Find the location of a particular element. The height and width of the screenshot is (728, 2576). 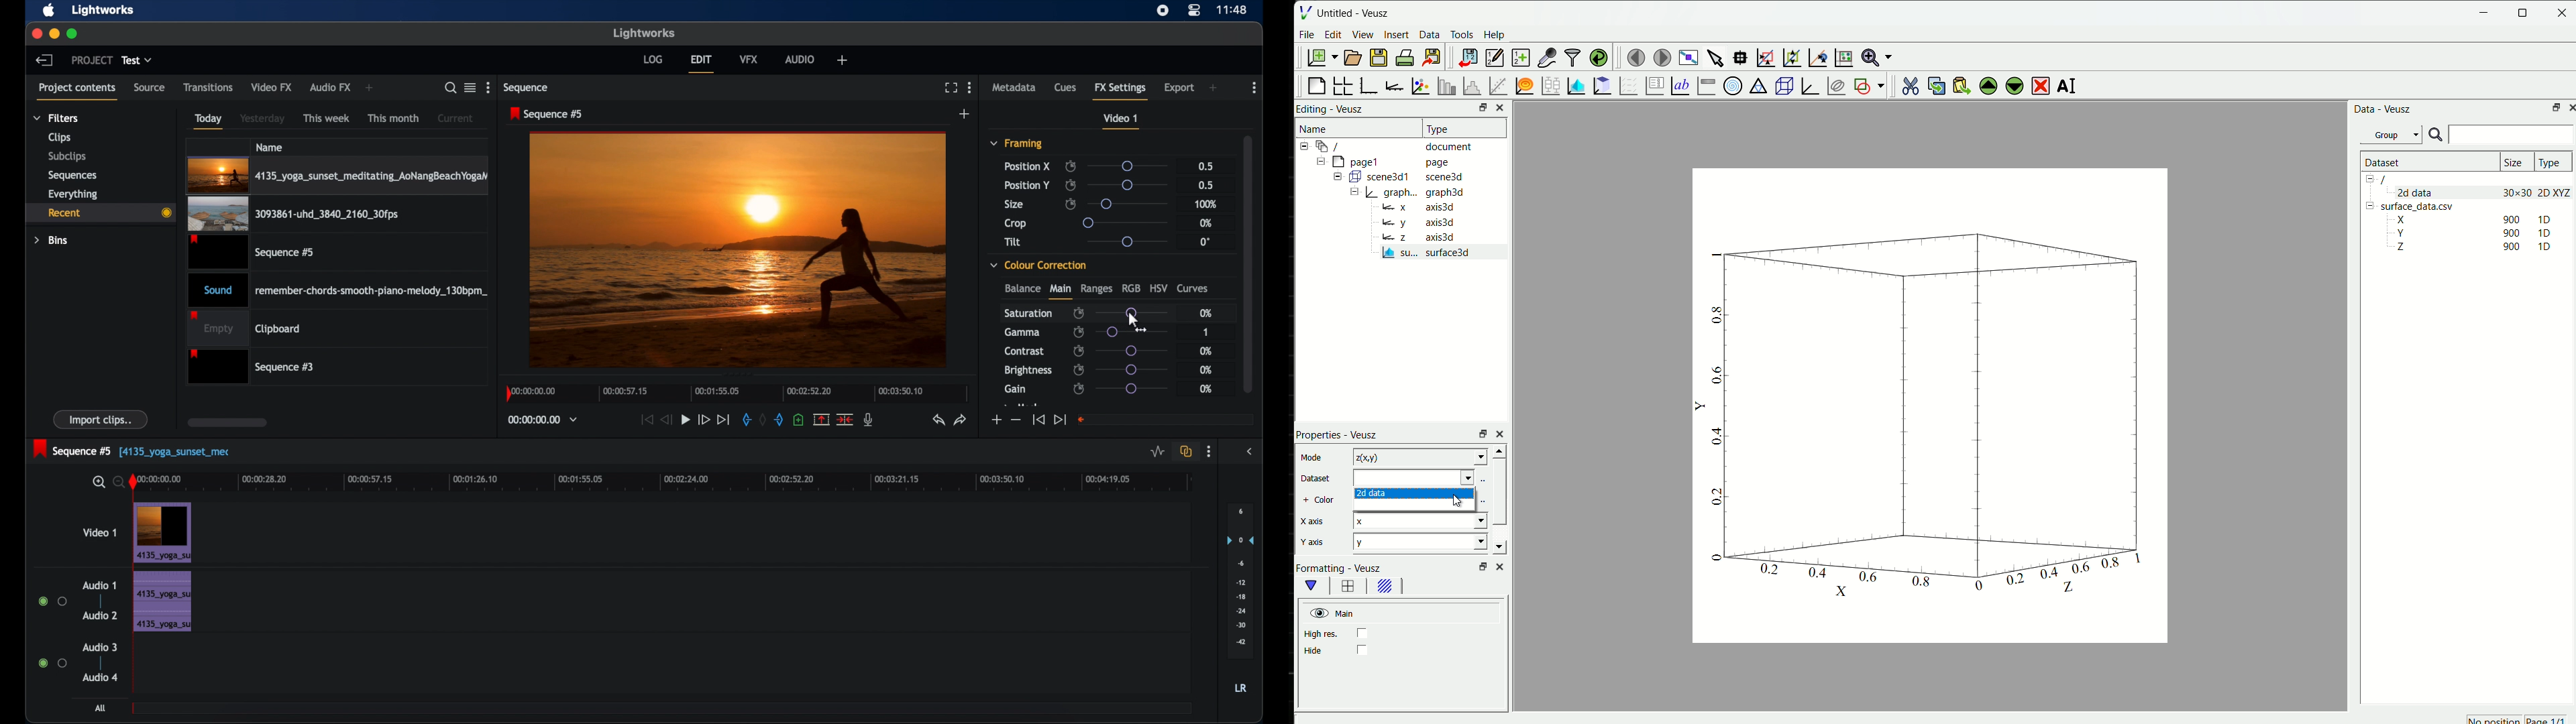

enable/disable keyframes is located at coordinates (1071, 204).